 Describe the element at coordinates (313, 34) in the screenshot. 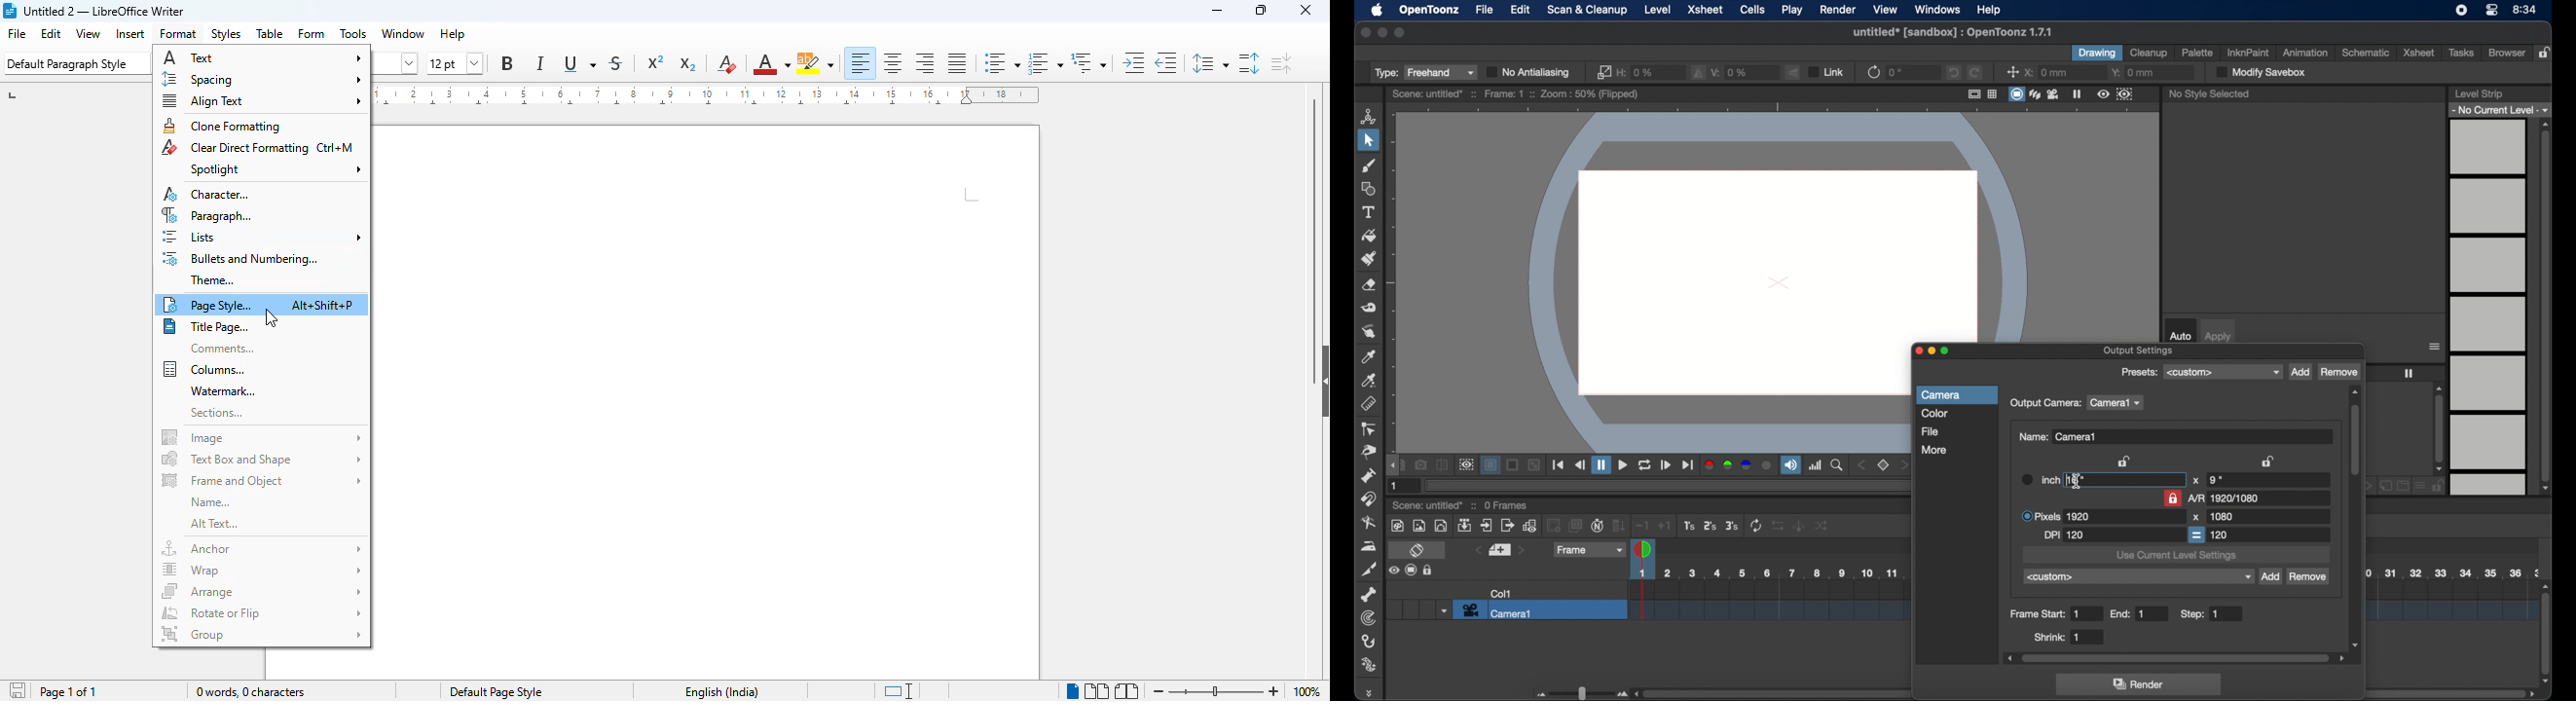

I see `form` at that location.